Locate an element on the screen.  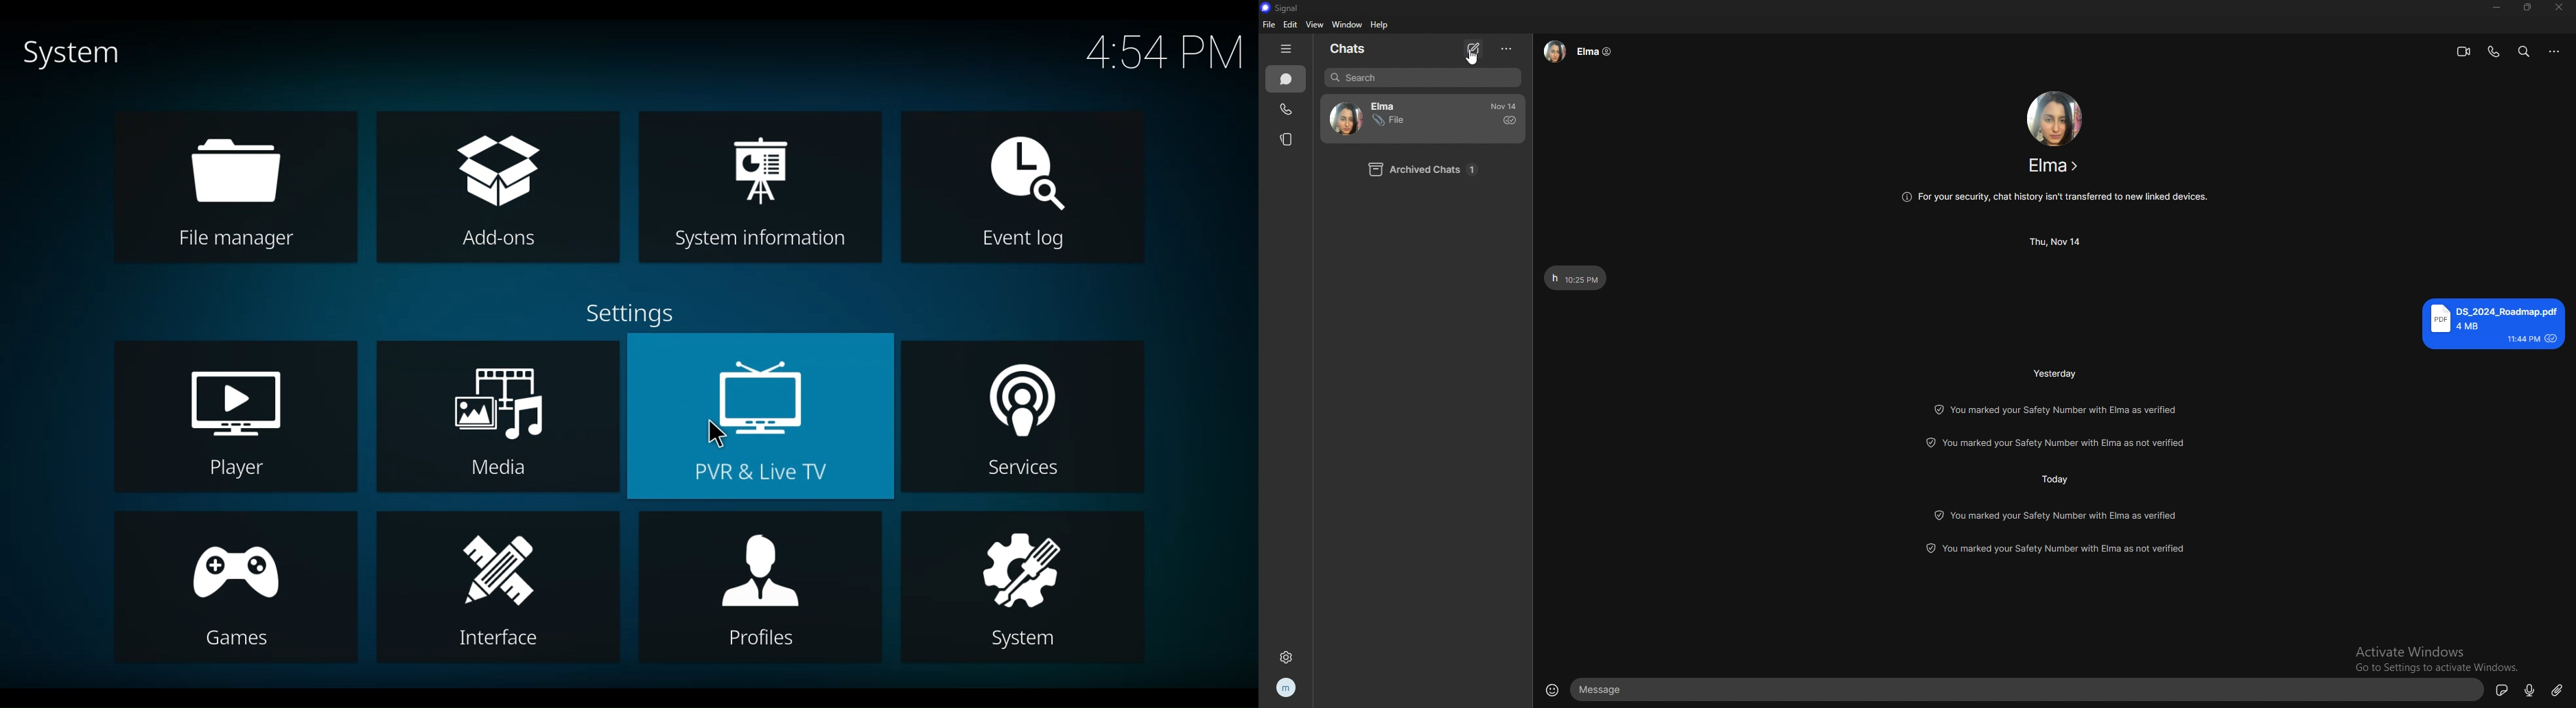
Games is located at coordinates (235, 588).